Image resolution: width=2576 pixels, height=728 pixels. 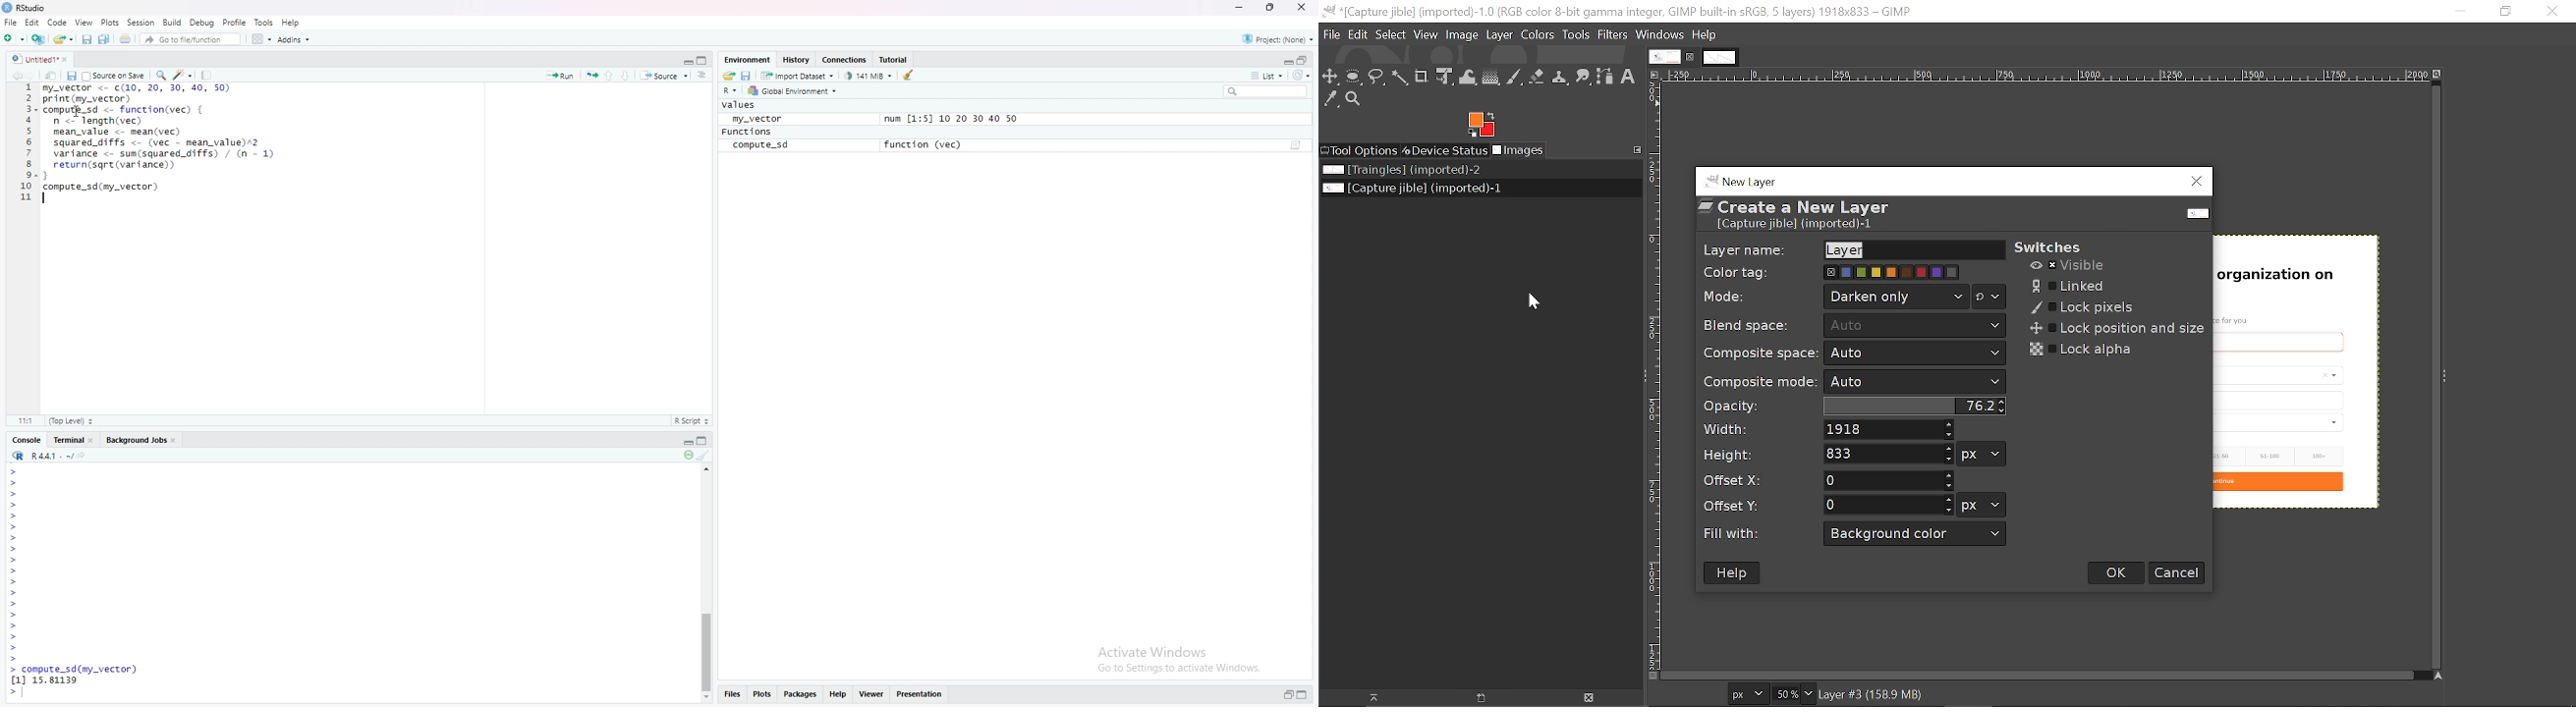 I want to click on Compile report (Ctrl + Shift + K), so click(x=207, y=74).